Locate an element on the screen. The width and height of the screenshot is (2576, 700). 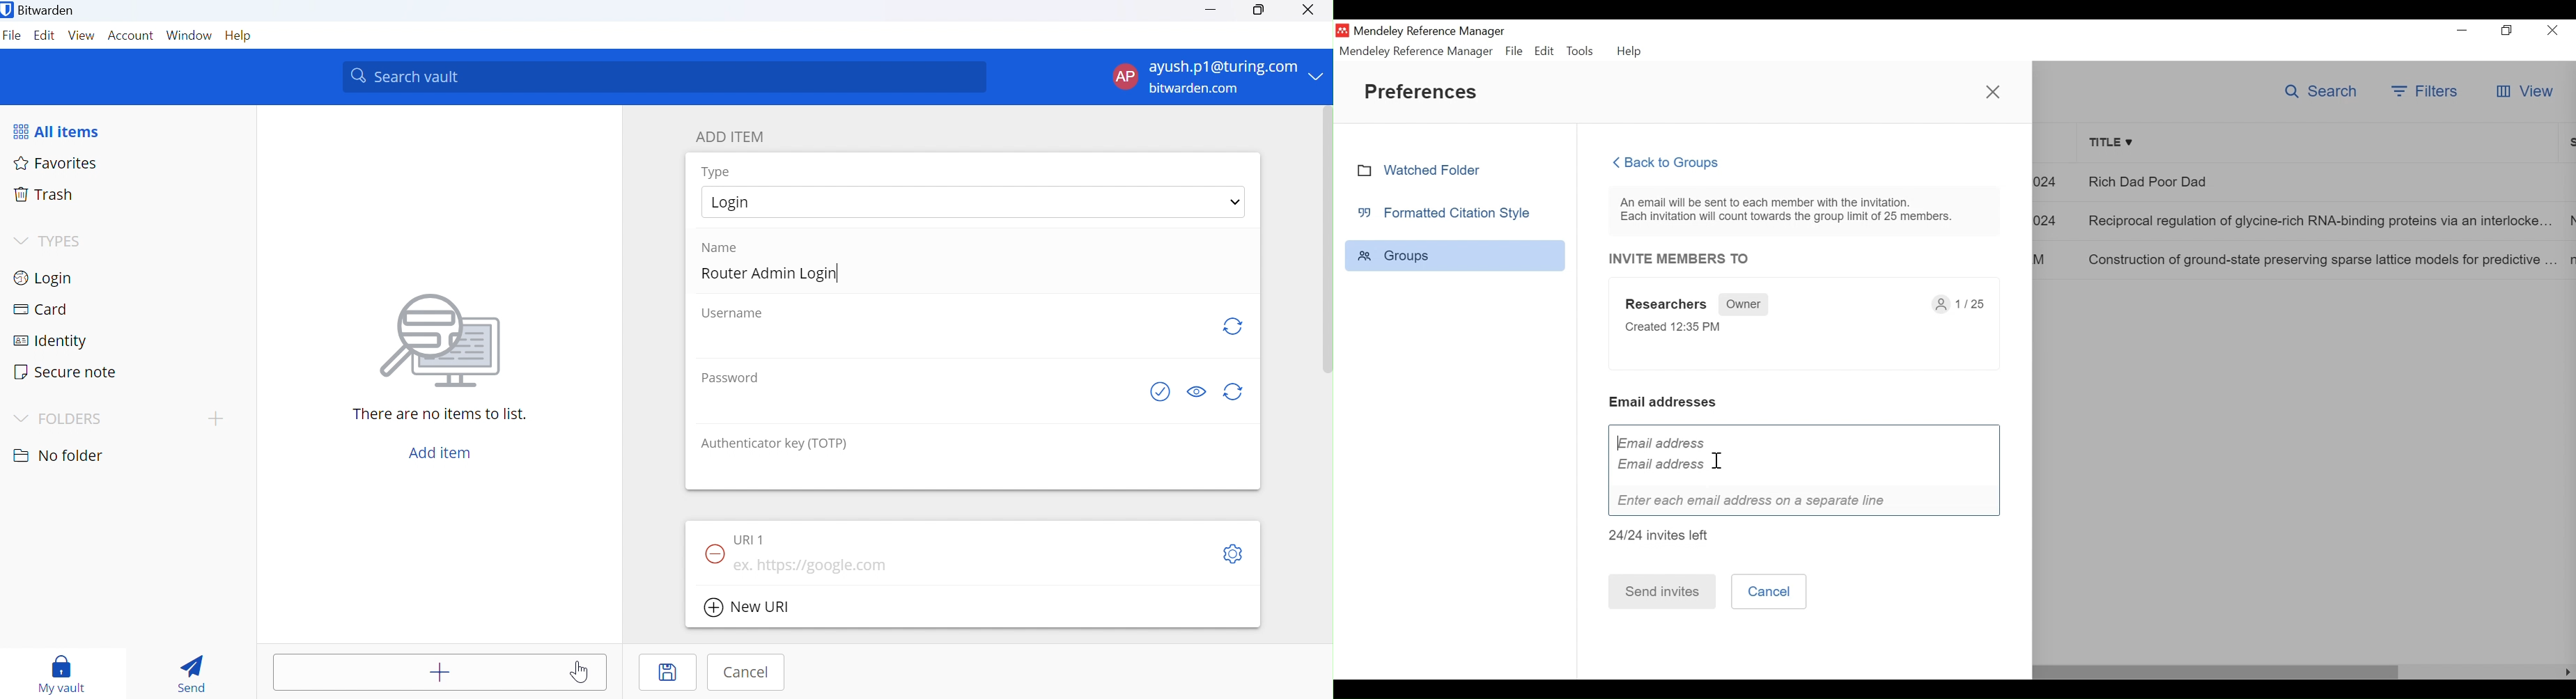
Mendeley Desktop Icon is located at coordinates (1342, 30).